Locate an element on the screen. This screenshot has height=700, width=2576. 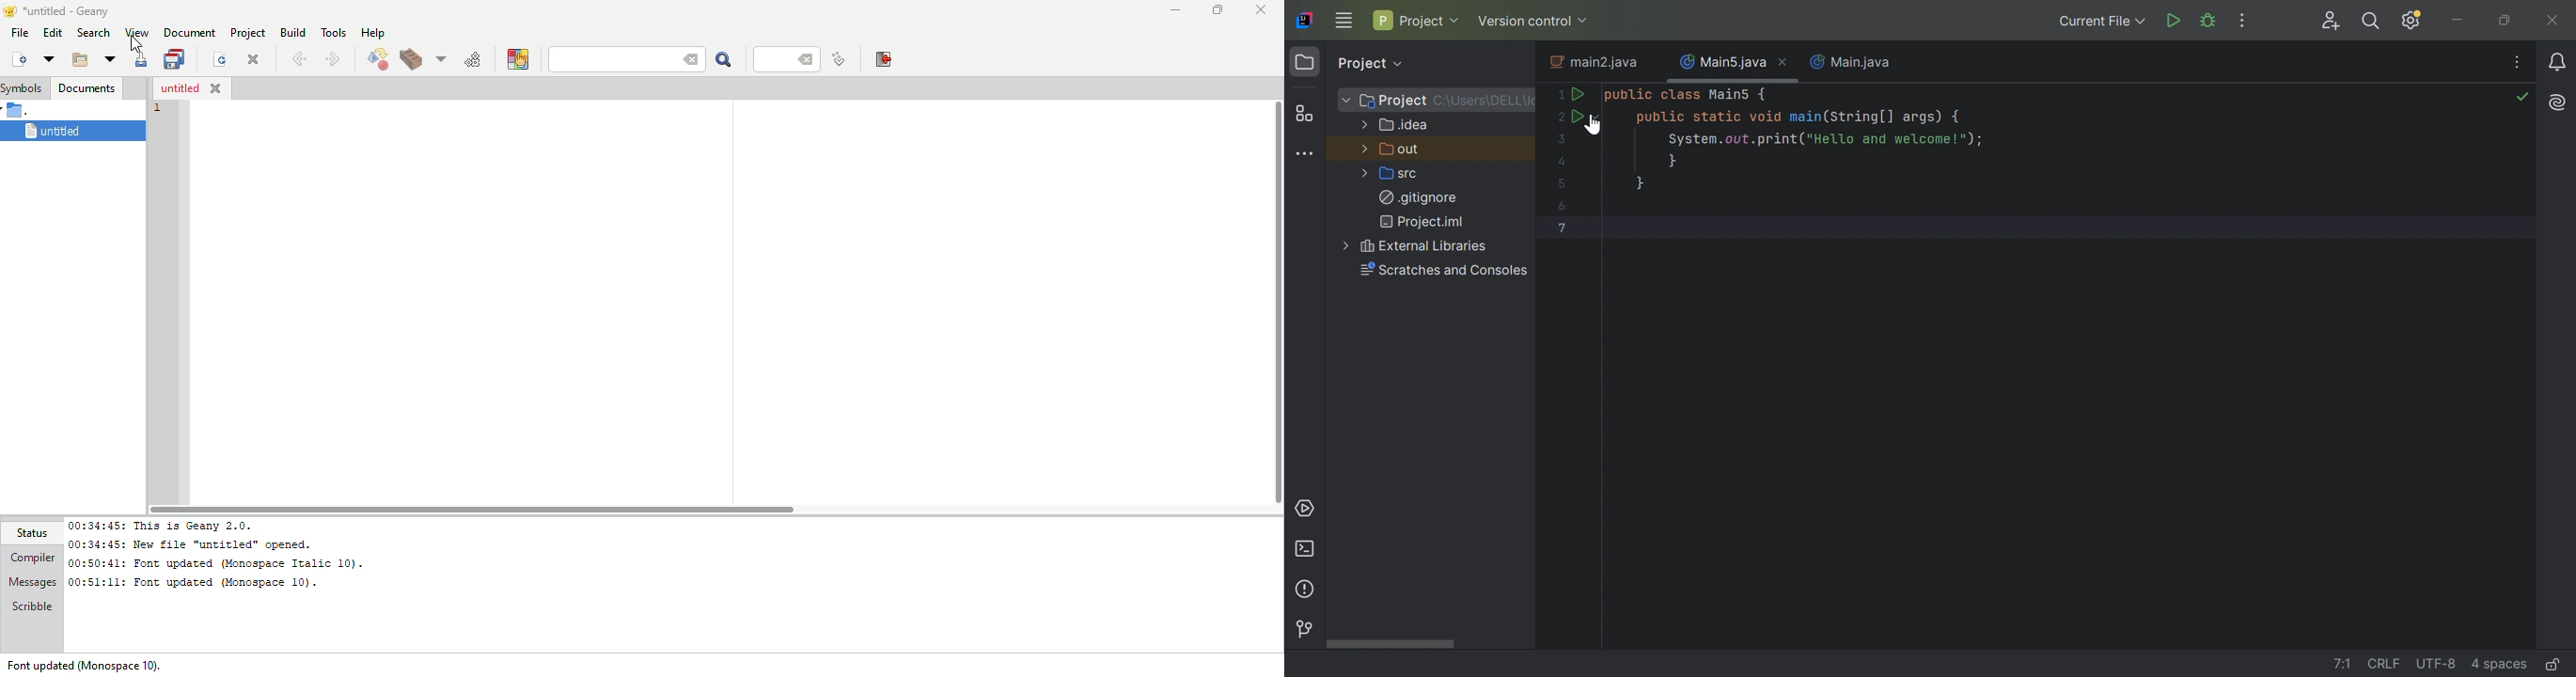
messages is located at coordinates (32, 583).